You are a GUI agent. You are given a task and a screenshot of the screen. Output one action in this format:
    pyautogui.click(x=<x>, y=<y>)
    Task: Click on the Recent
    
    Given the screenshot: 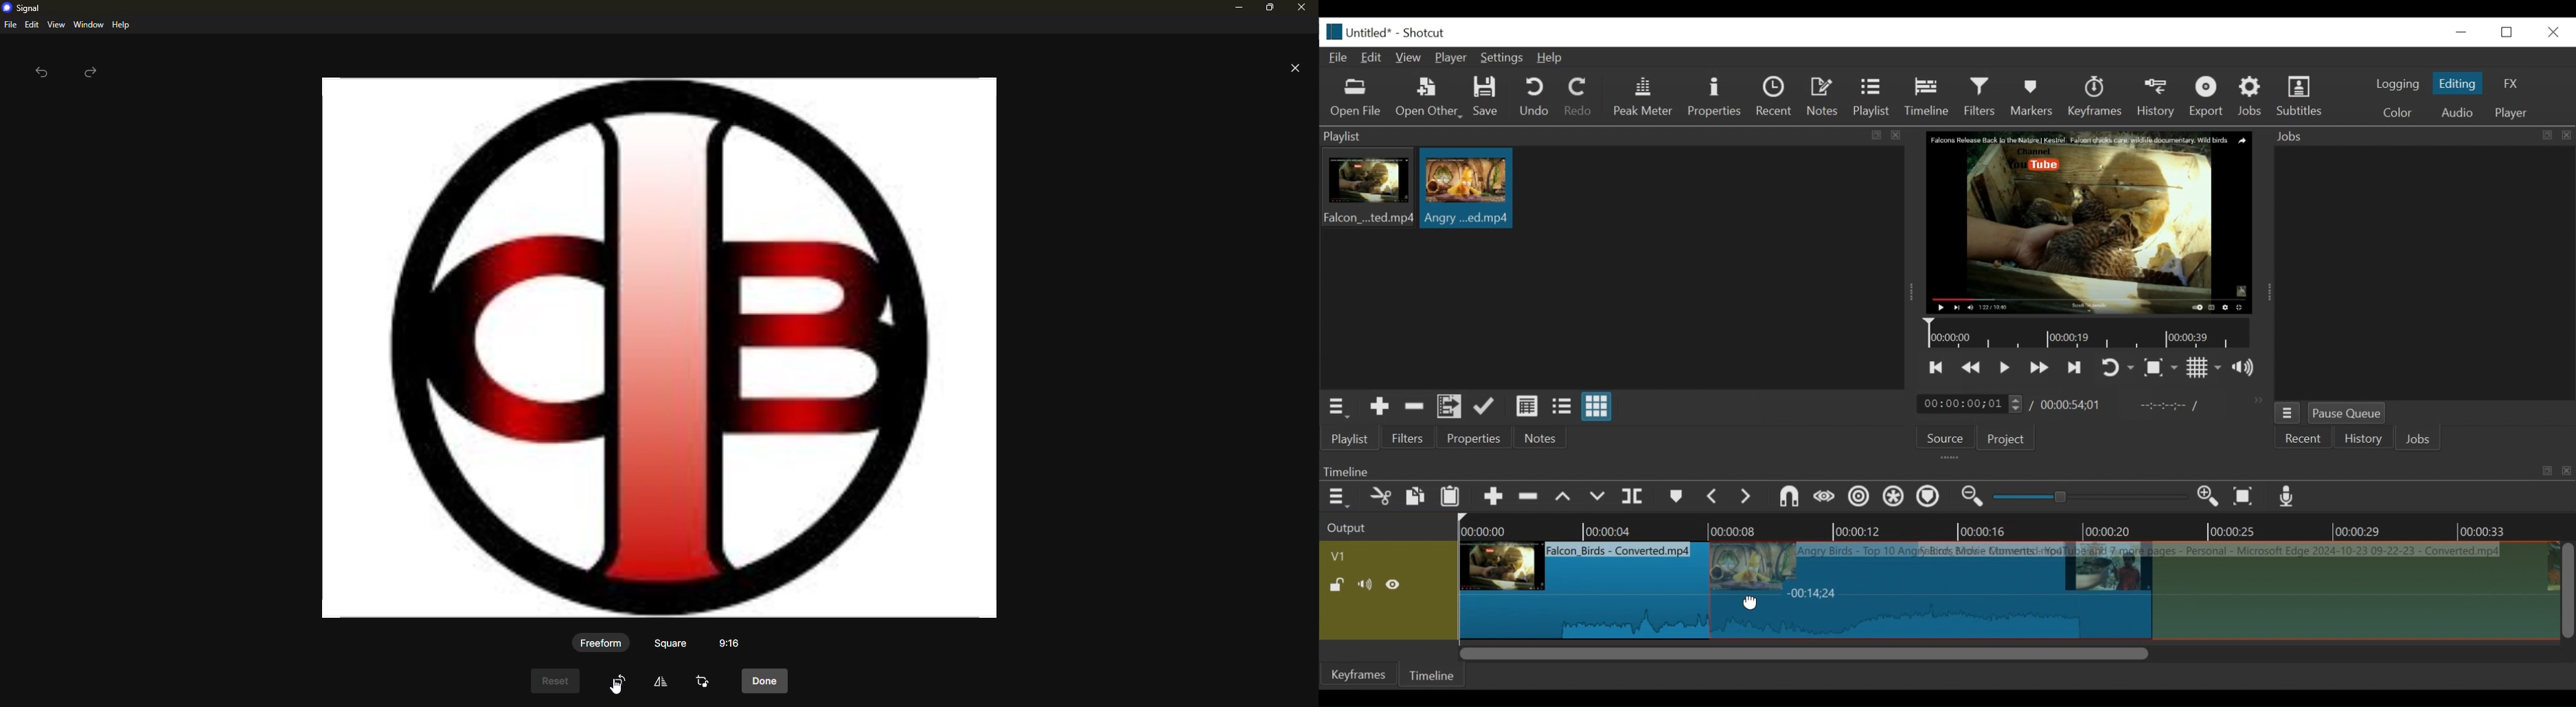 What is the action you would take?
    pyautogui.click(x=1777, y=98)
    